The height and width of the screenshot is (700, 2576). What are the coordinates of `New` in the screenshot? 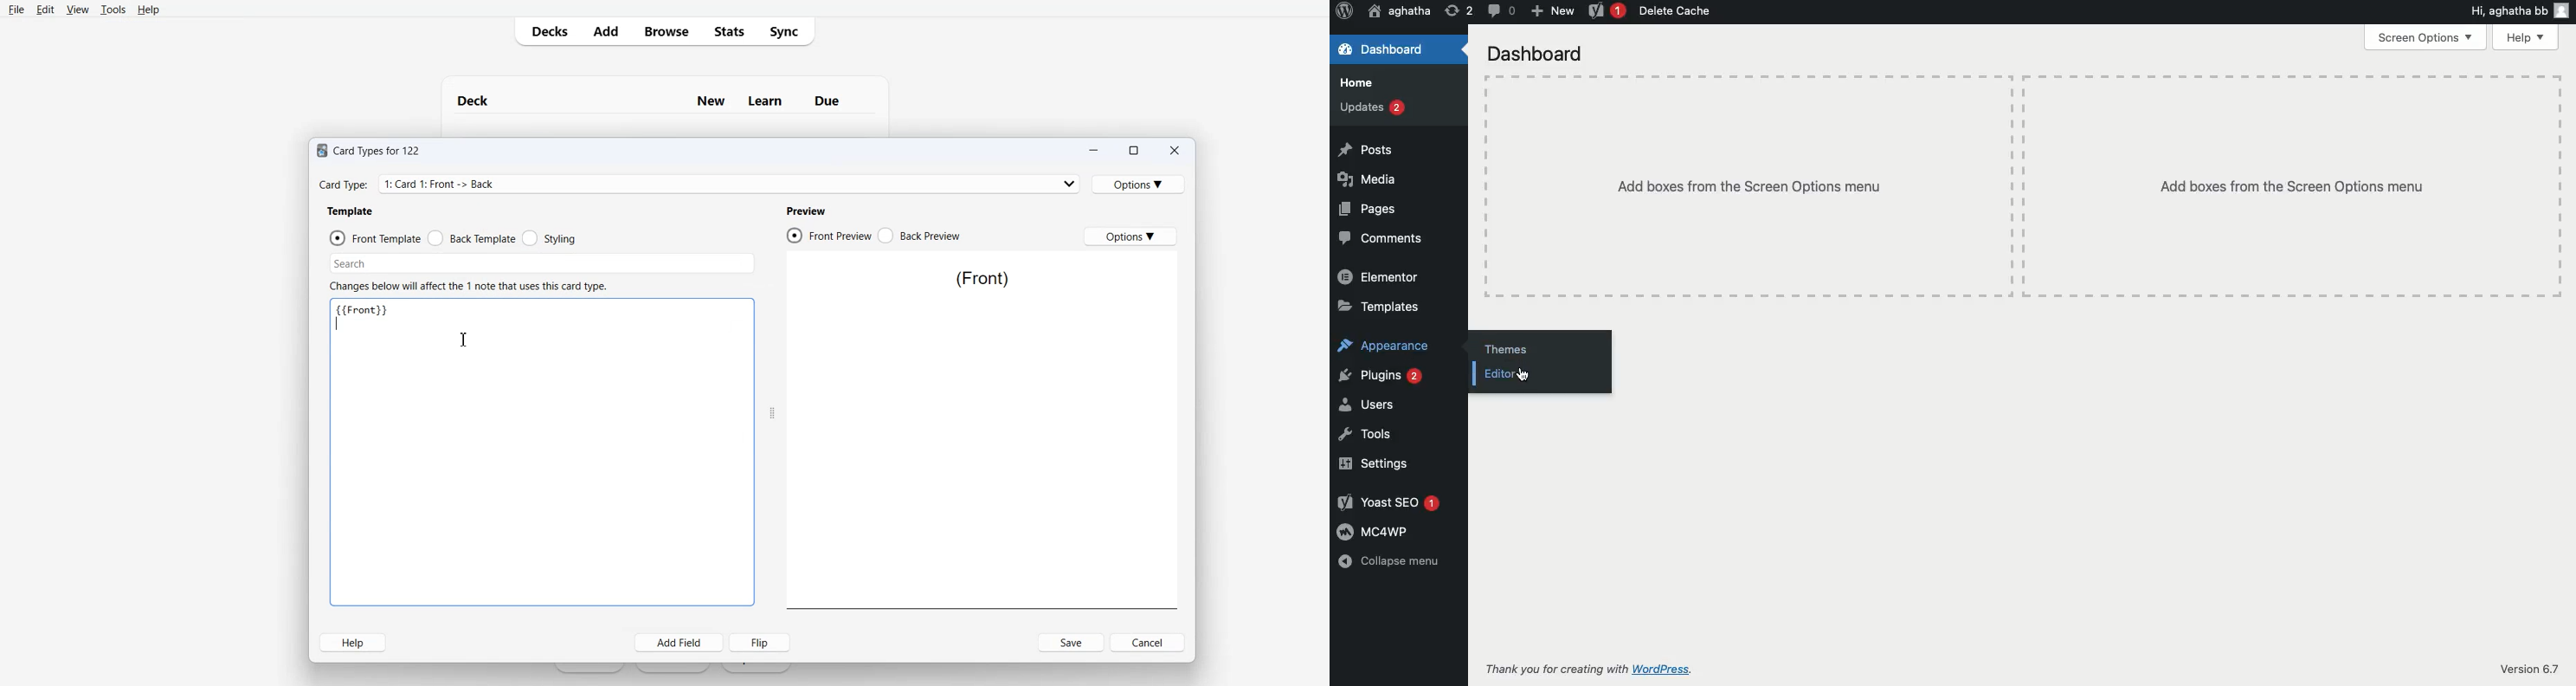 It's located at (1552, 12).